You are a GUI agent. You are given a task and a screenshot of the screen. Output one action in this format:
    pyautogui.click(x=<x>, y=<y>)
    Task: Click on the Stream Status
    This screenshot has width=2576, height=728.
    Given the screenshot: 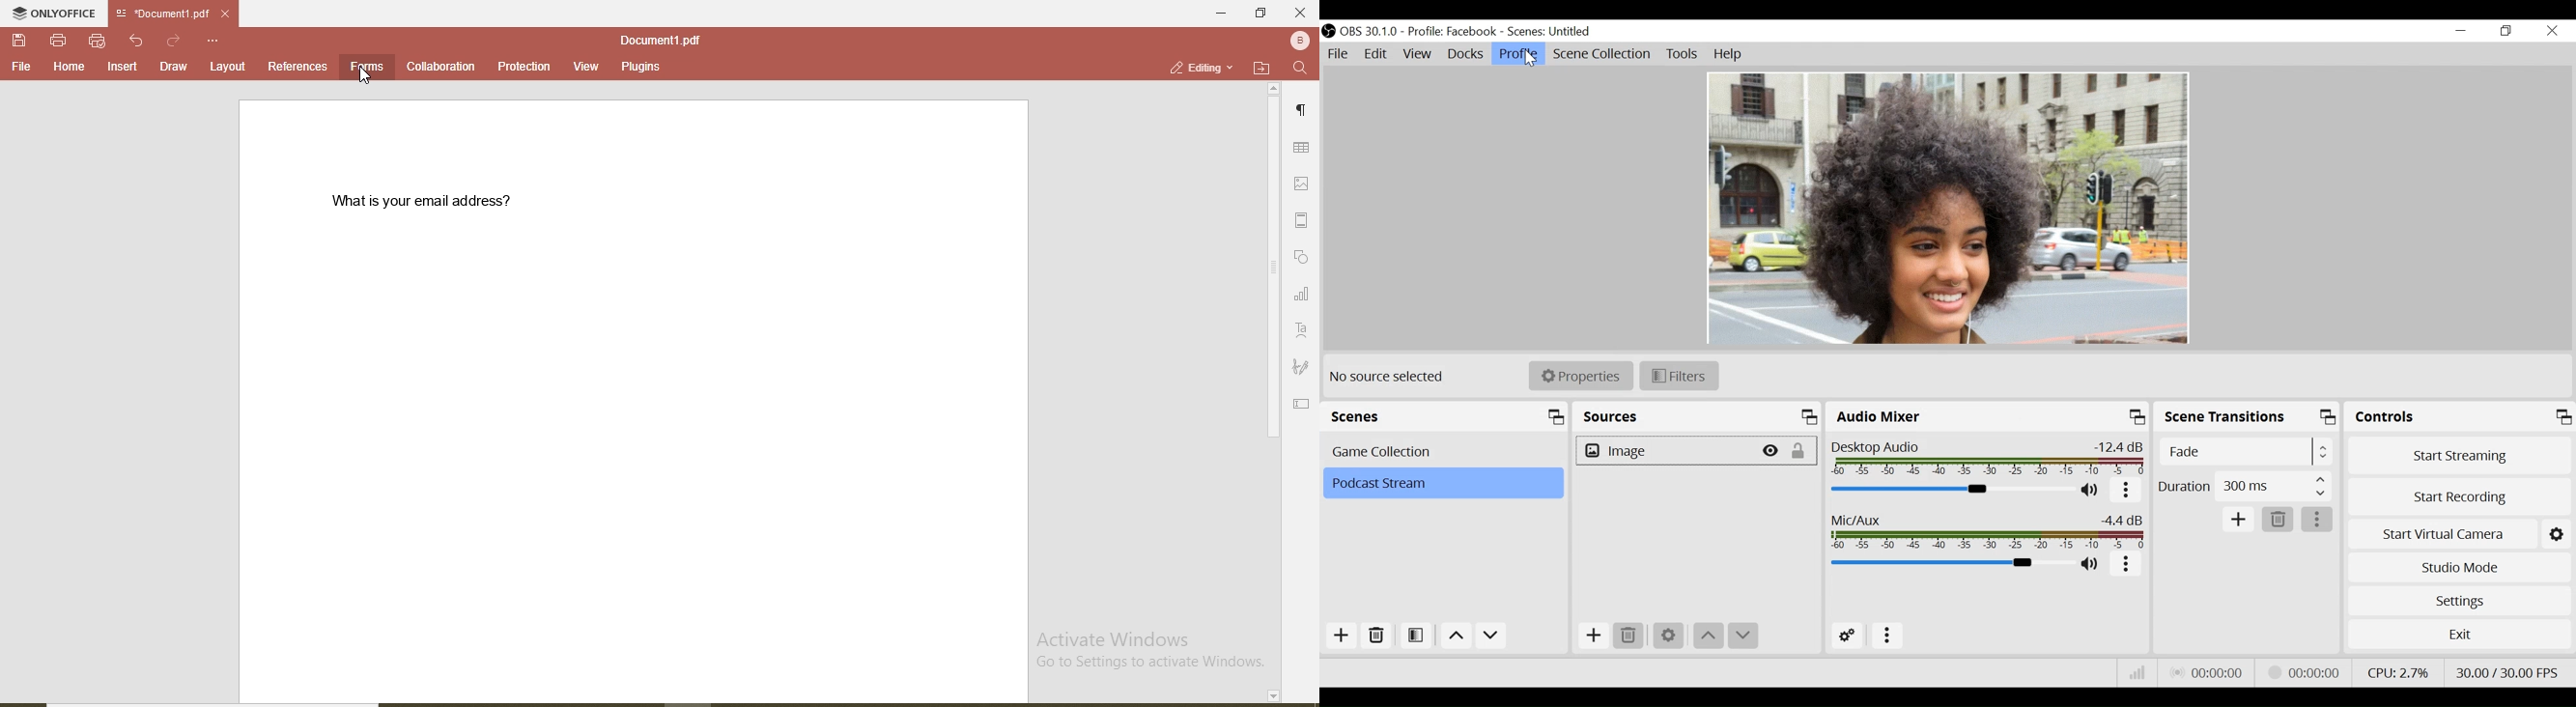 What is the action you would take?
    pyautogui.click(x=2312, y=672)
    